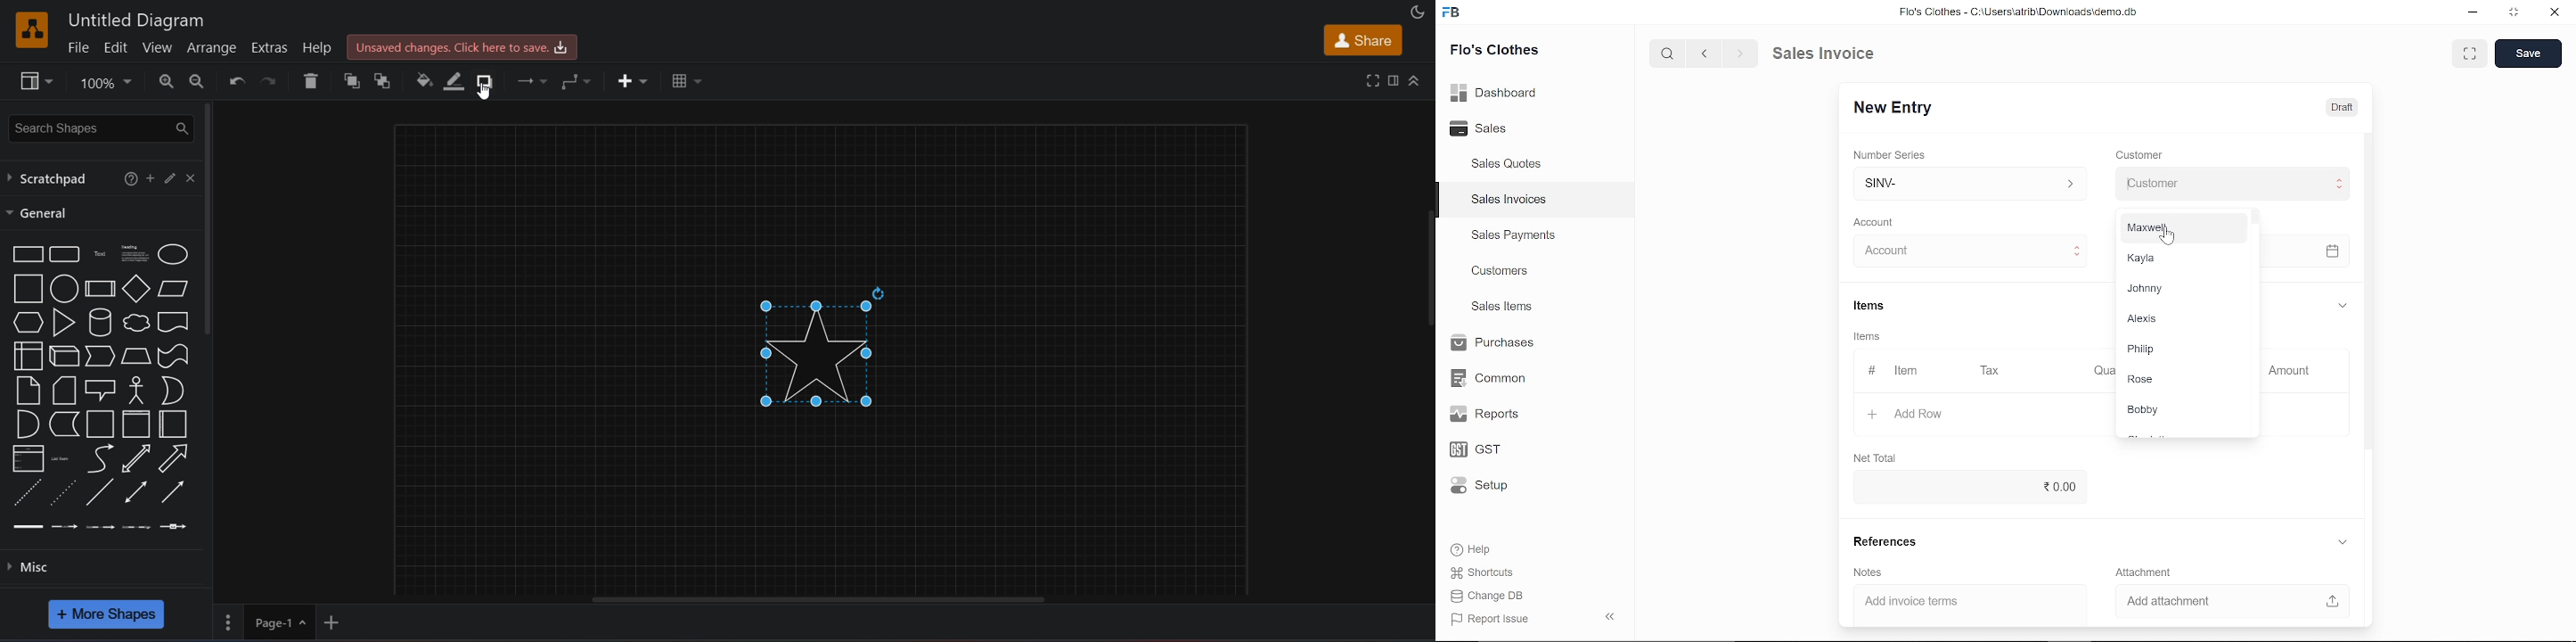 This screenshot has height=644, width=2576. Describe the element at coordinates (2184, 321) in the screenshot. I see `Alexis` at that location.